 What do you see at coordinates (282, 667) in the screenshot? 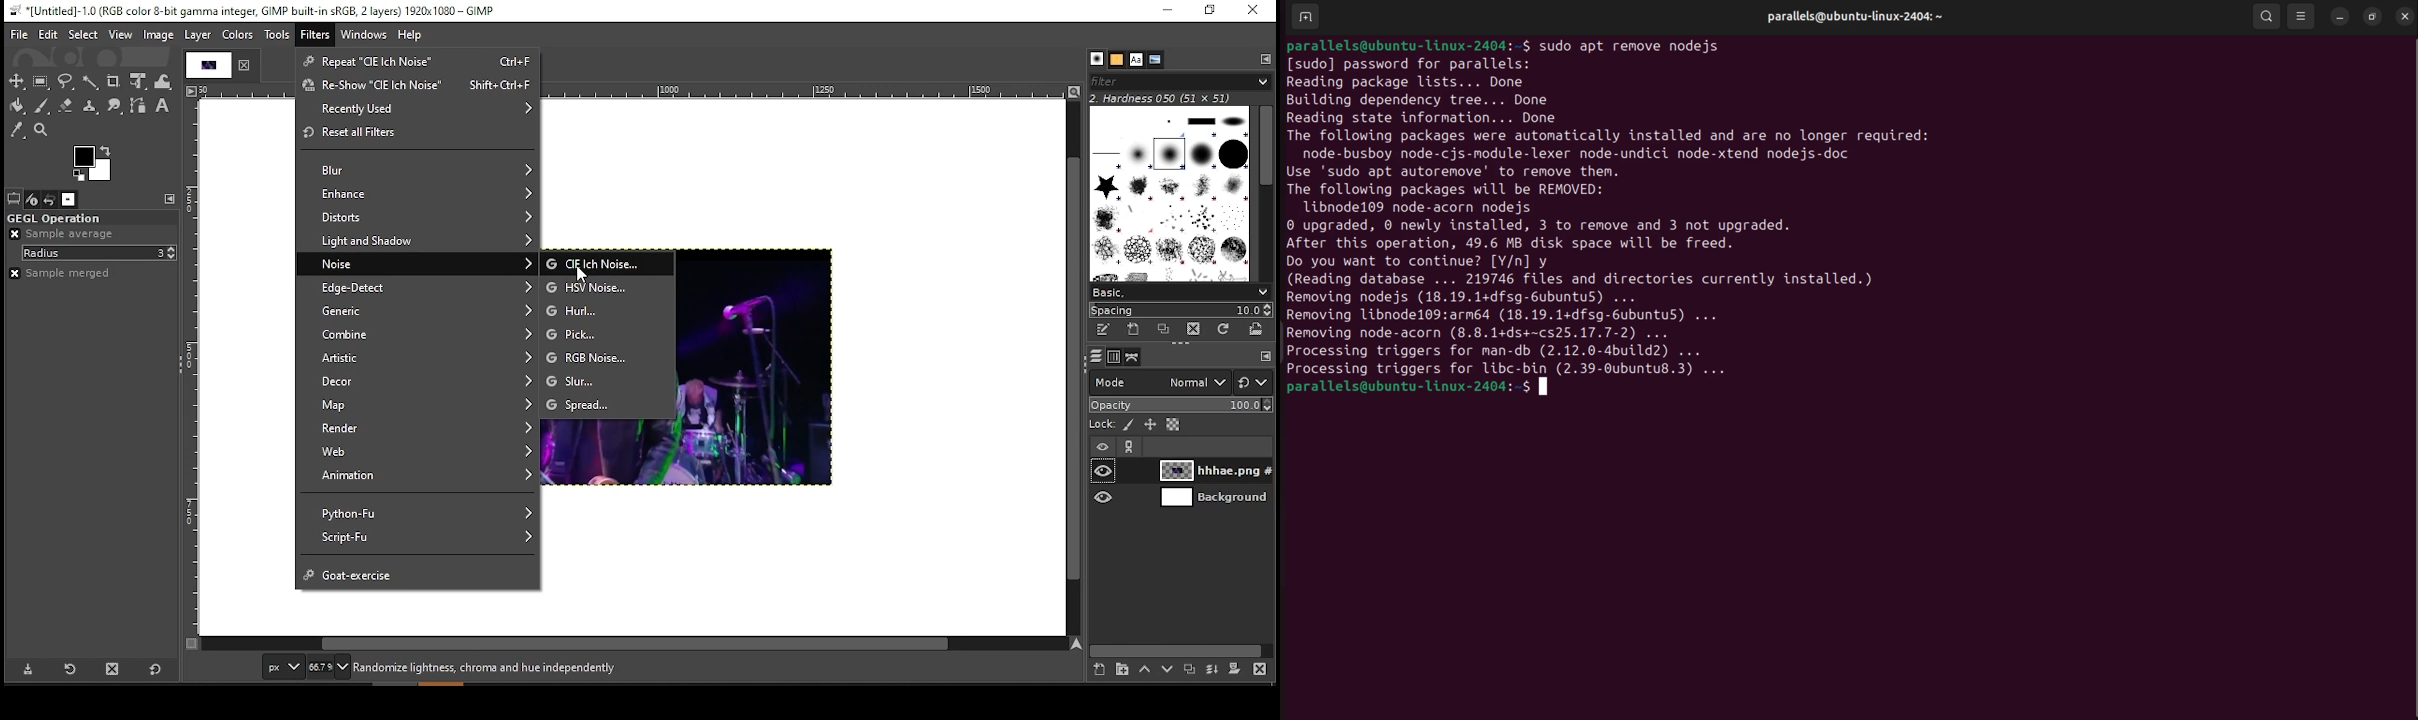
I see `units` at bounding box center [282, 667].